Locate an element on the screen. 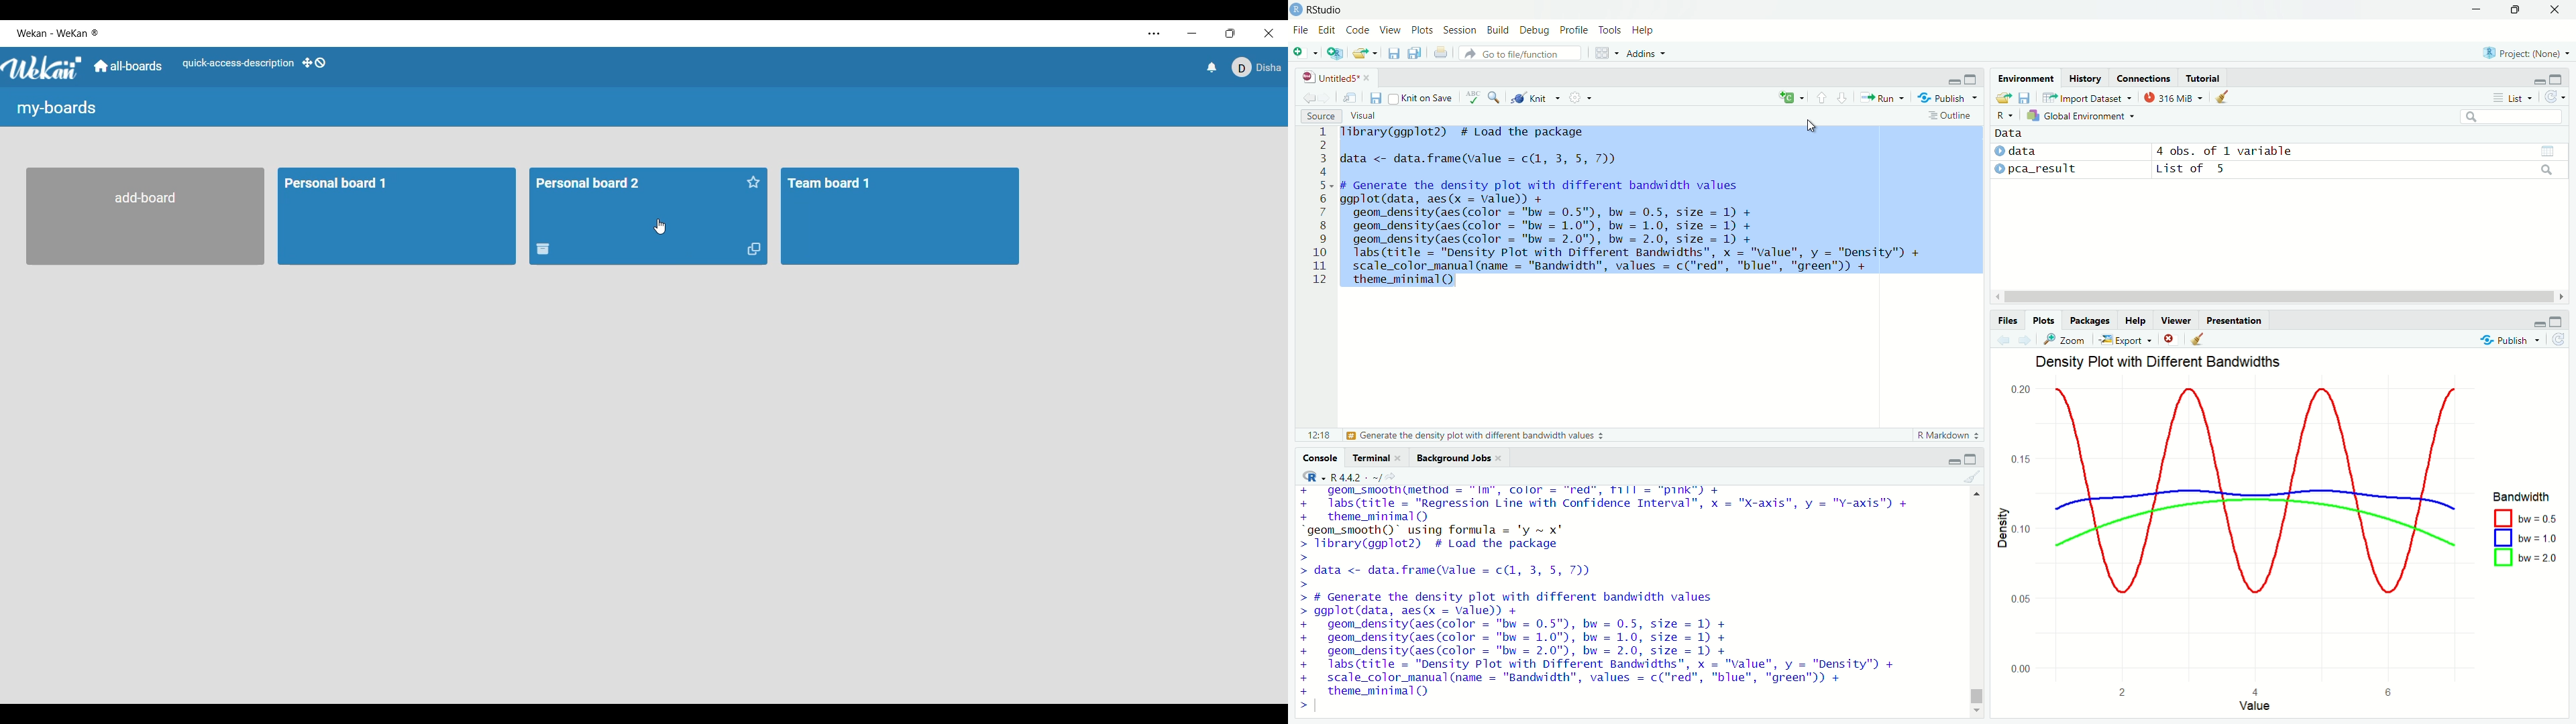 This screenshot has height=728, width=2576. Environment is located at coordinates (2027, 78).